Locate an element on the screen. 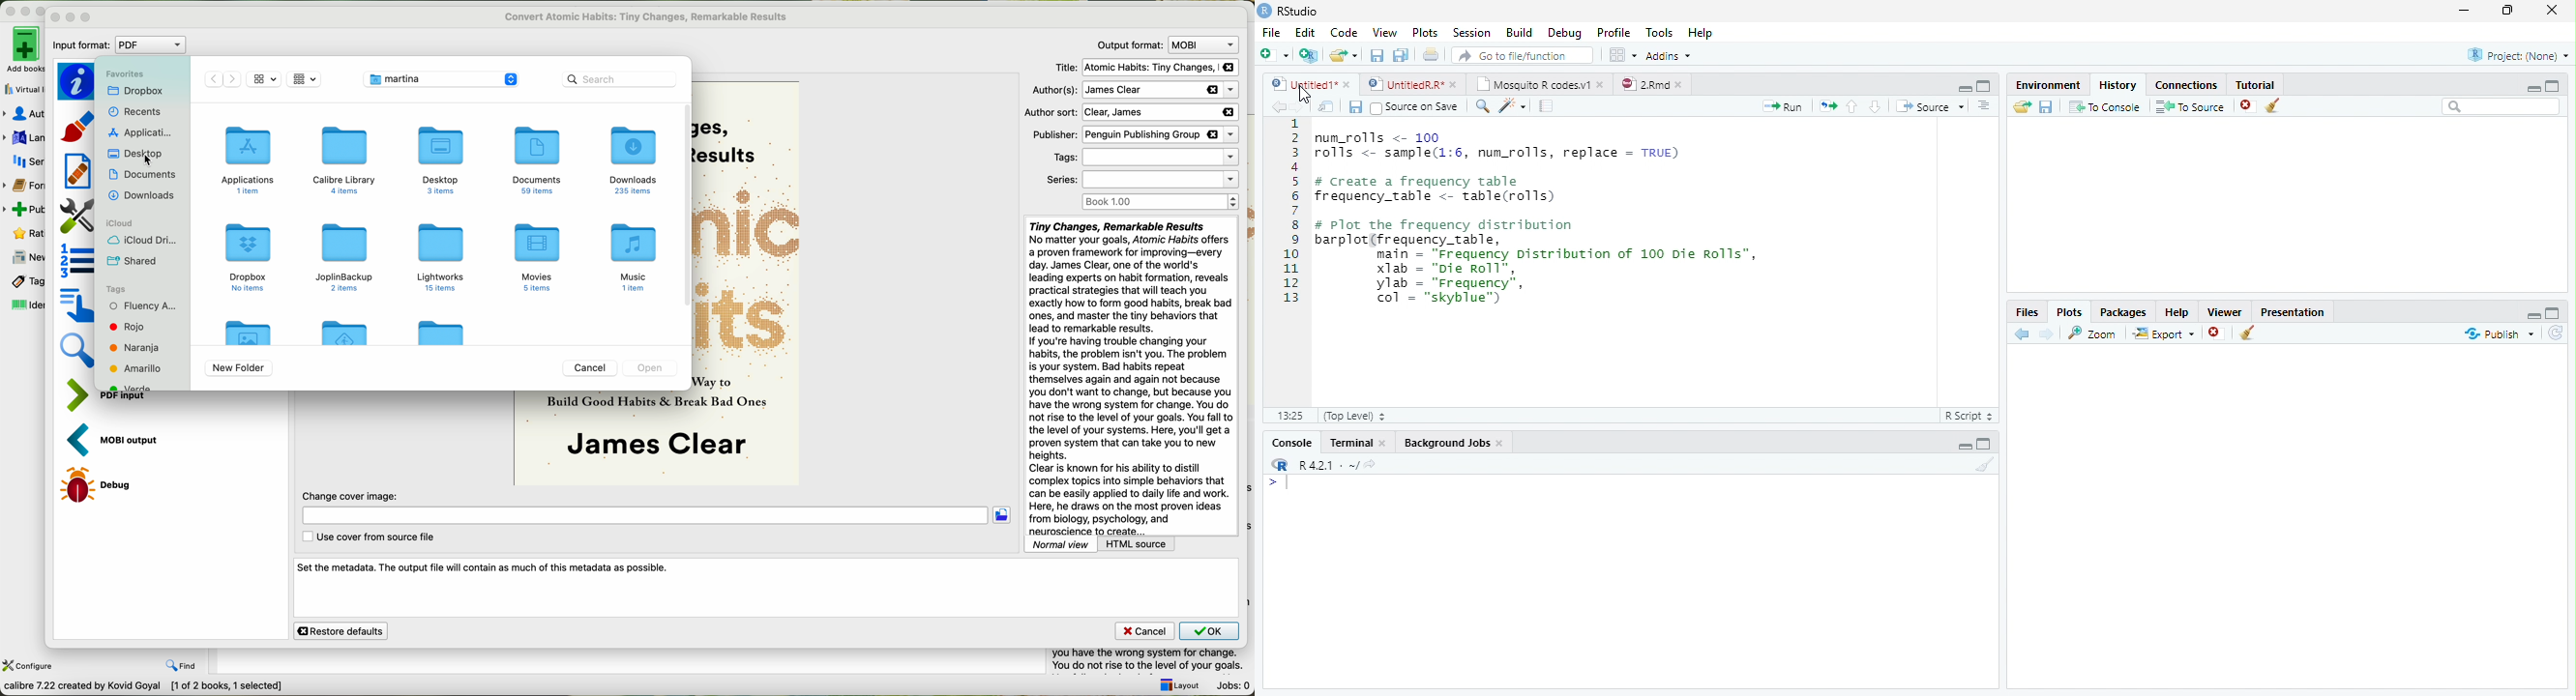 This screenshot has height=700, width=2576. Book 1.00 is located at coordinates (1161, 202).